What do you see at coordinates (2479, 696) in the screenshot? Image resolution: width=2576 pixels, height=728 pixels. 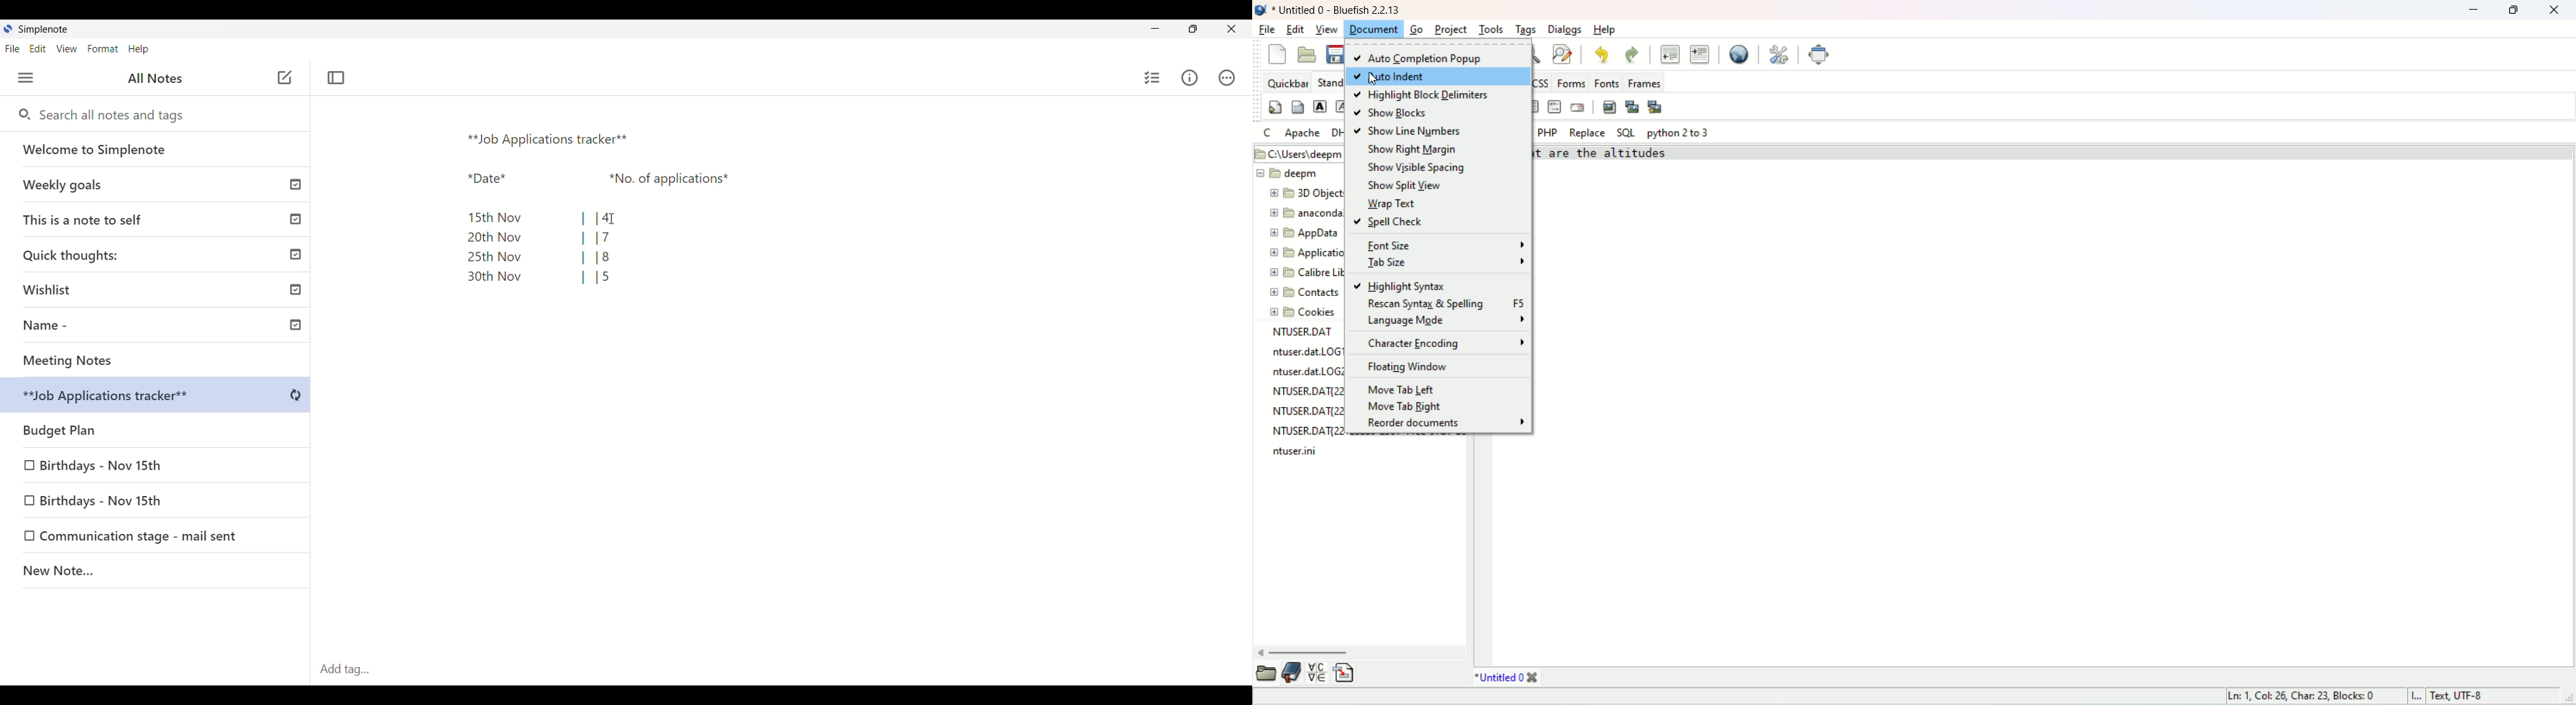 I see `text, UTF-8` at bounding box center [2479, 696].